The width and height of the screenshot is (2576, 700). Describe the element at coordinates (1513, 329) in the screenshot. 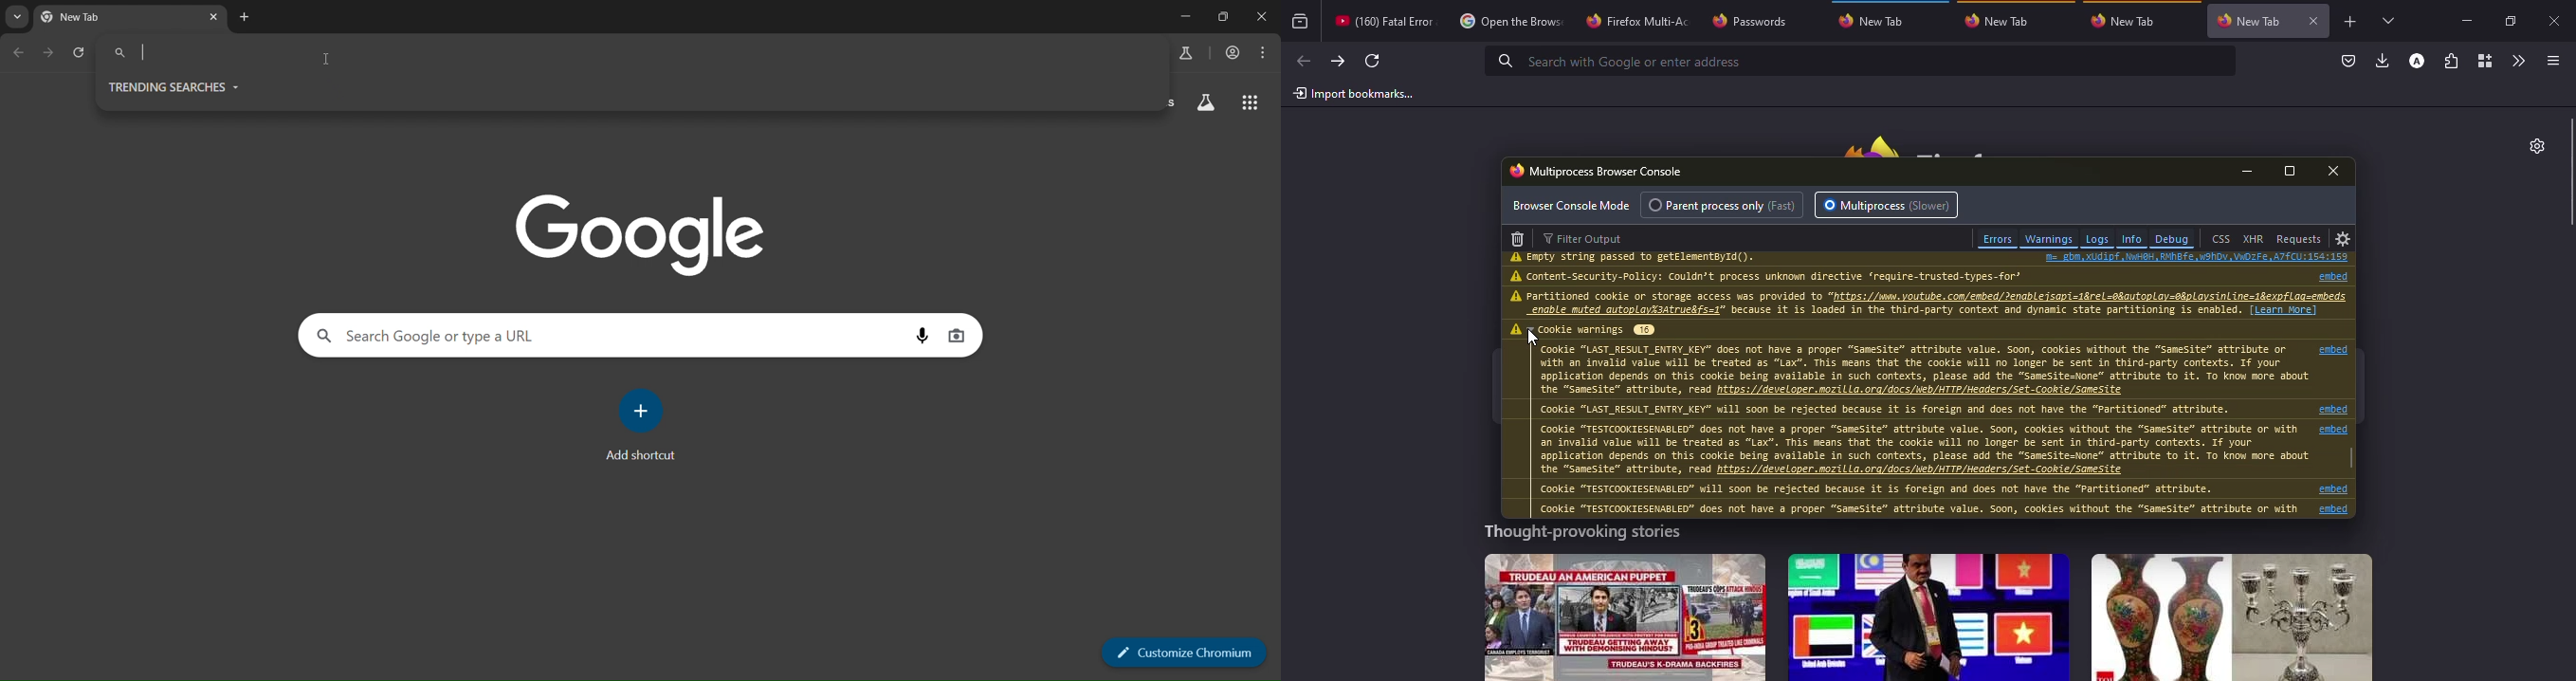

I see `warning` at that location.